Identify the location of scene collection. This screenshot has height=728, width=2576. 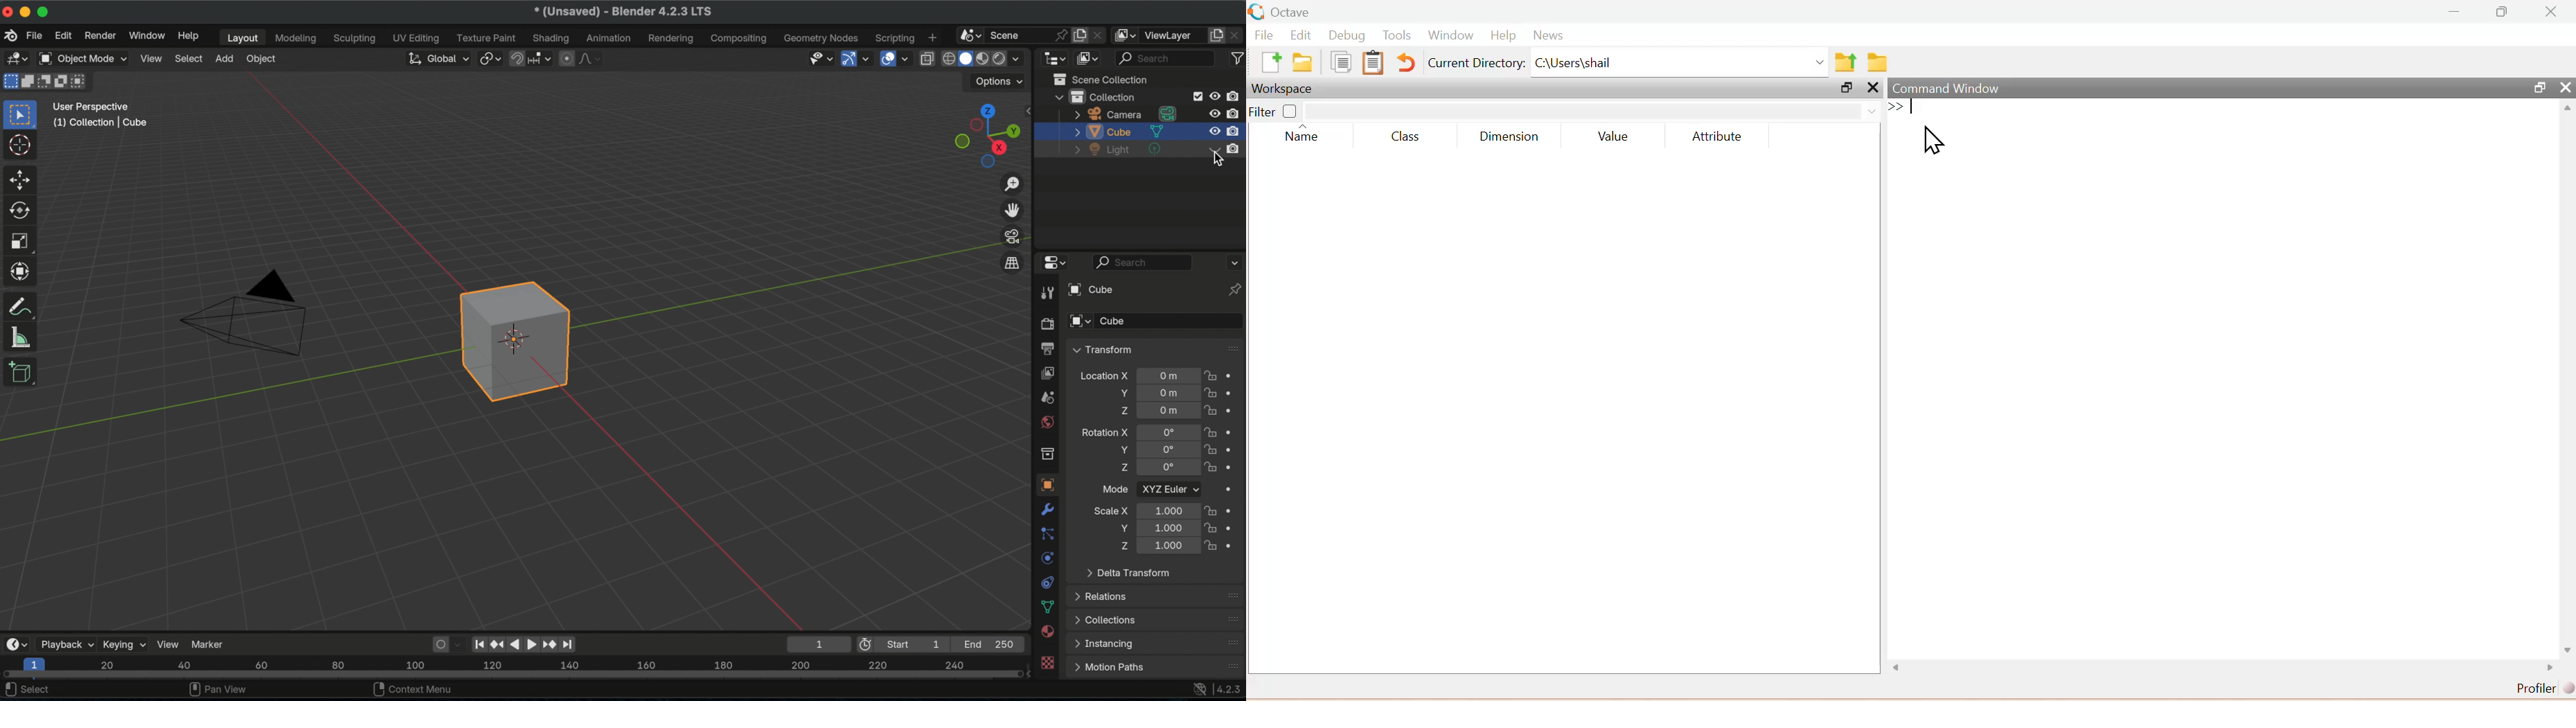
(1099, 78).